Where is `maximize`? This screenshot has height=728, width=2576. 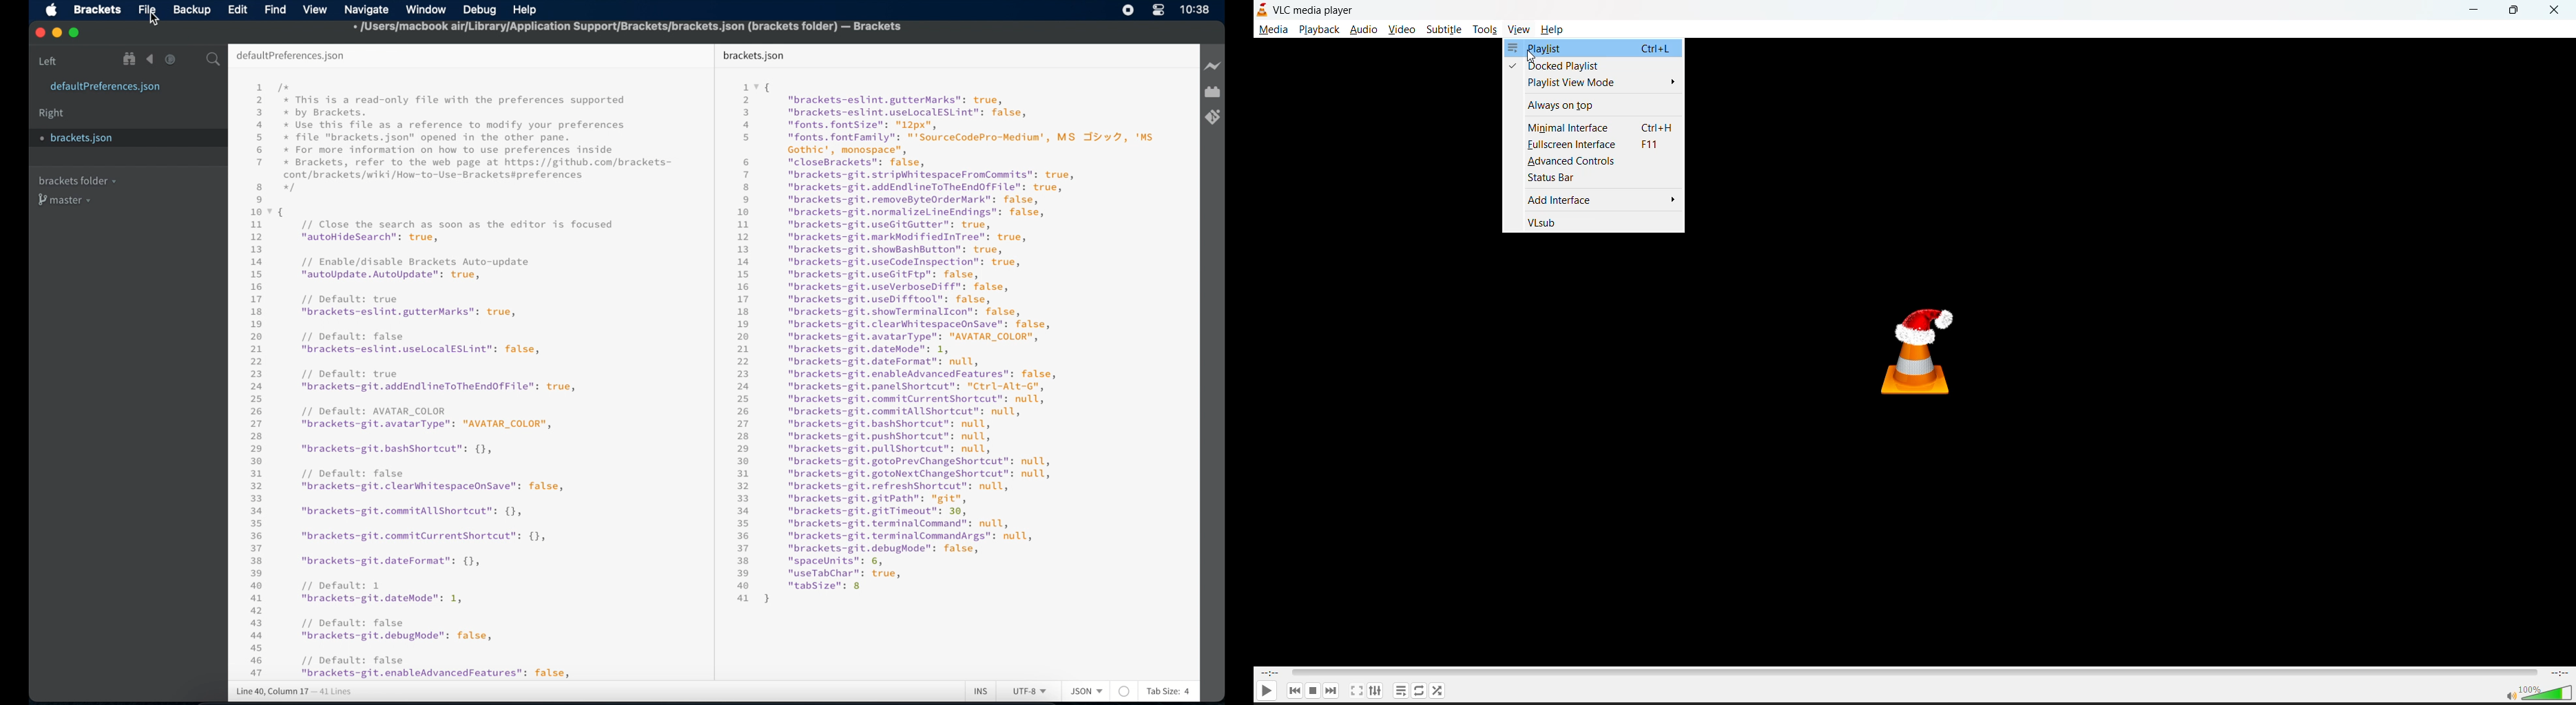
maximize is located at coordinates (2514, 10).